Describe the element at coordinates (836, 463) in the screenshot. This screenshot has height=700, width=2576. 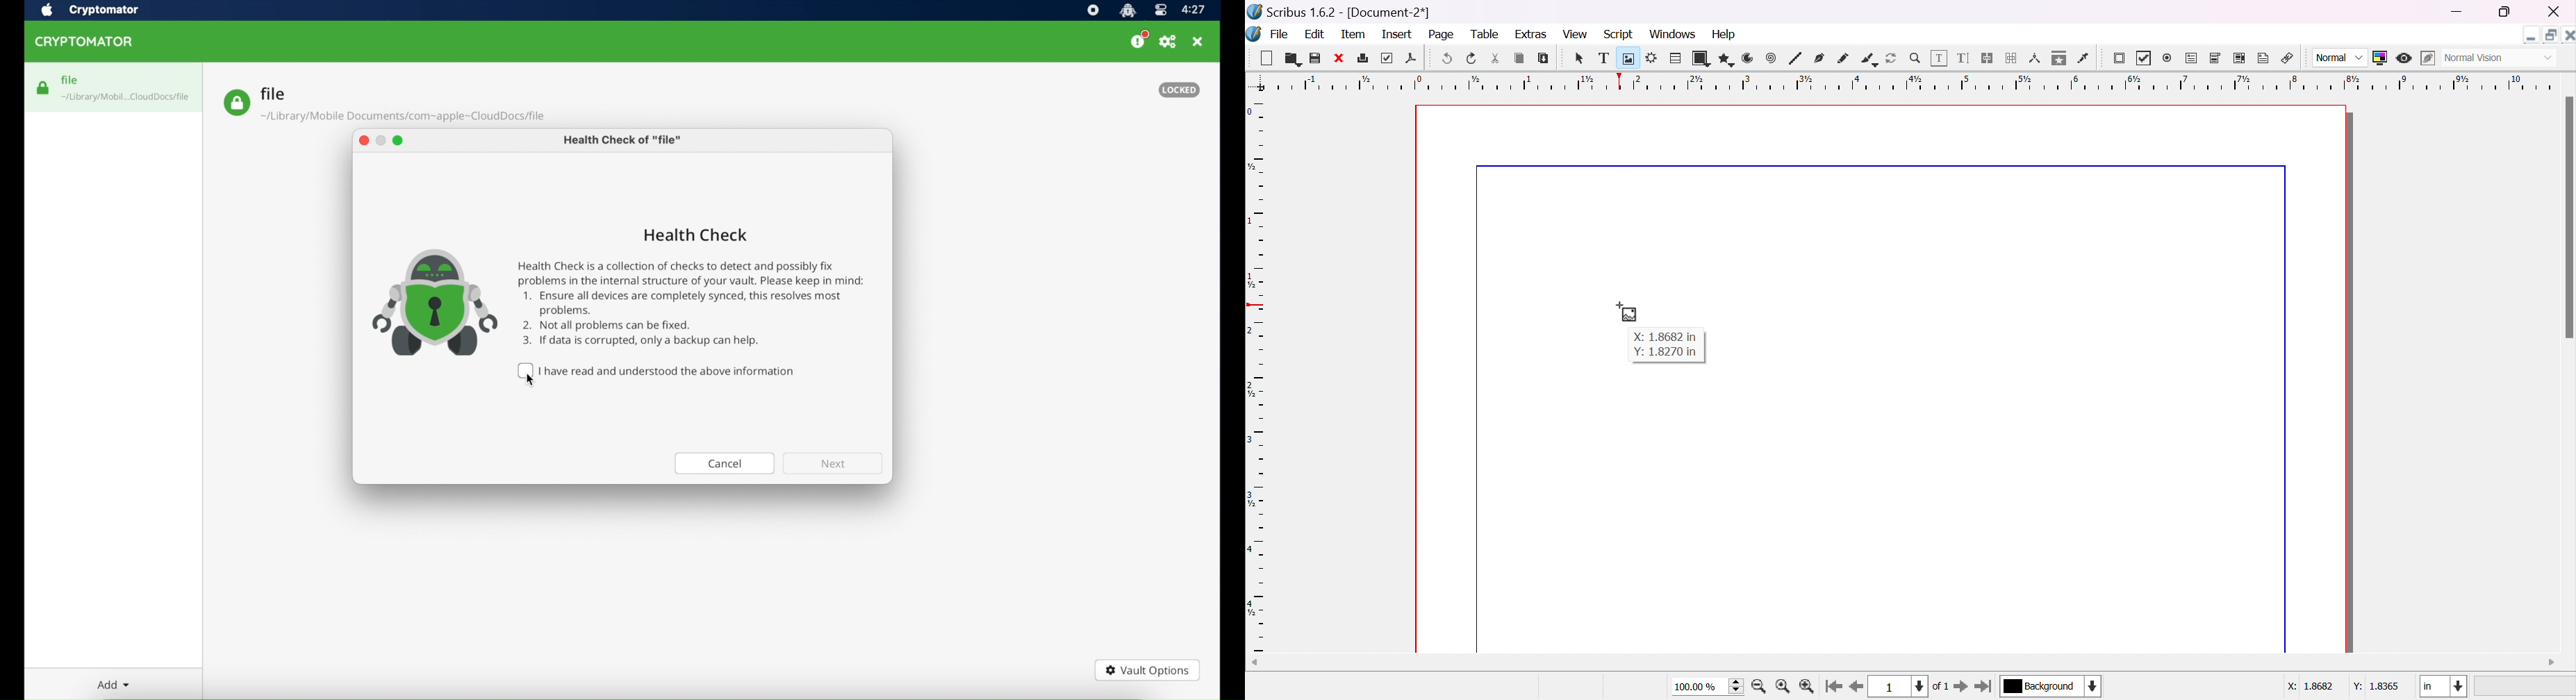
I see `next` at that location.